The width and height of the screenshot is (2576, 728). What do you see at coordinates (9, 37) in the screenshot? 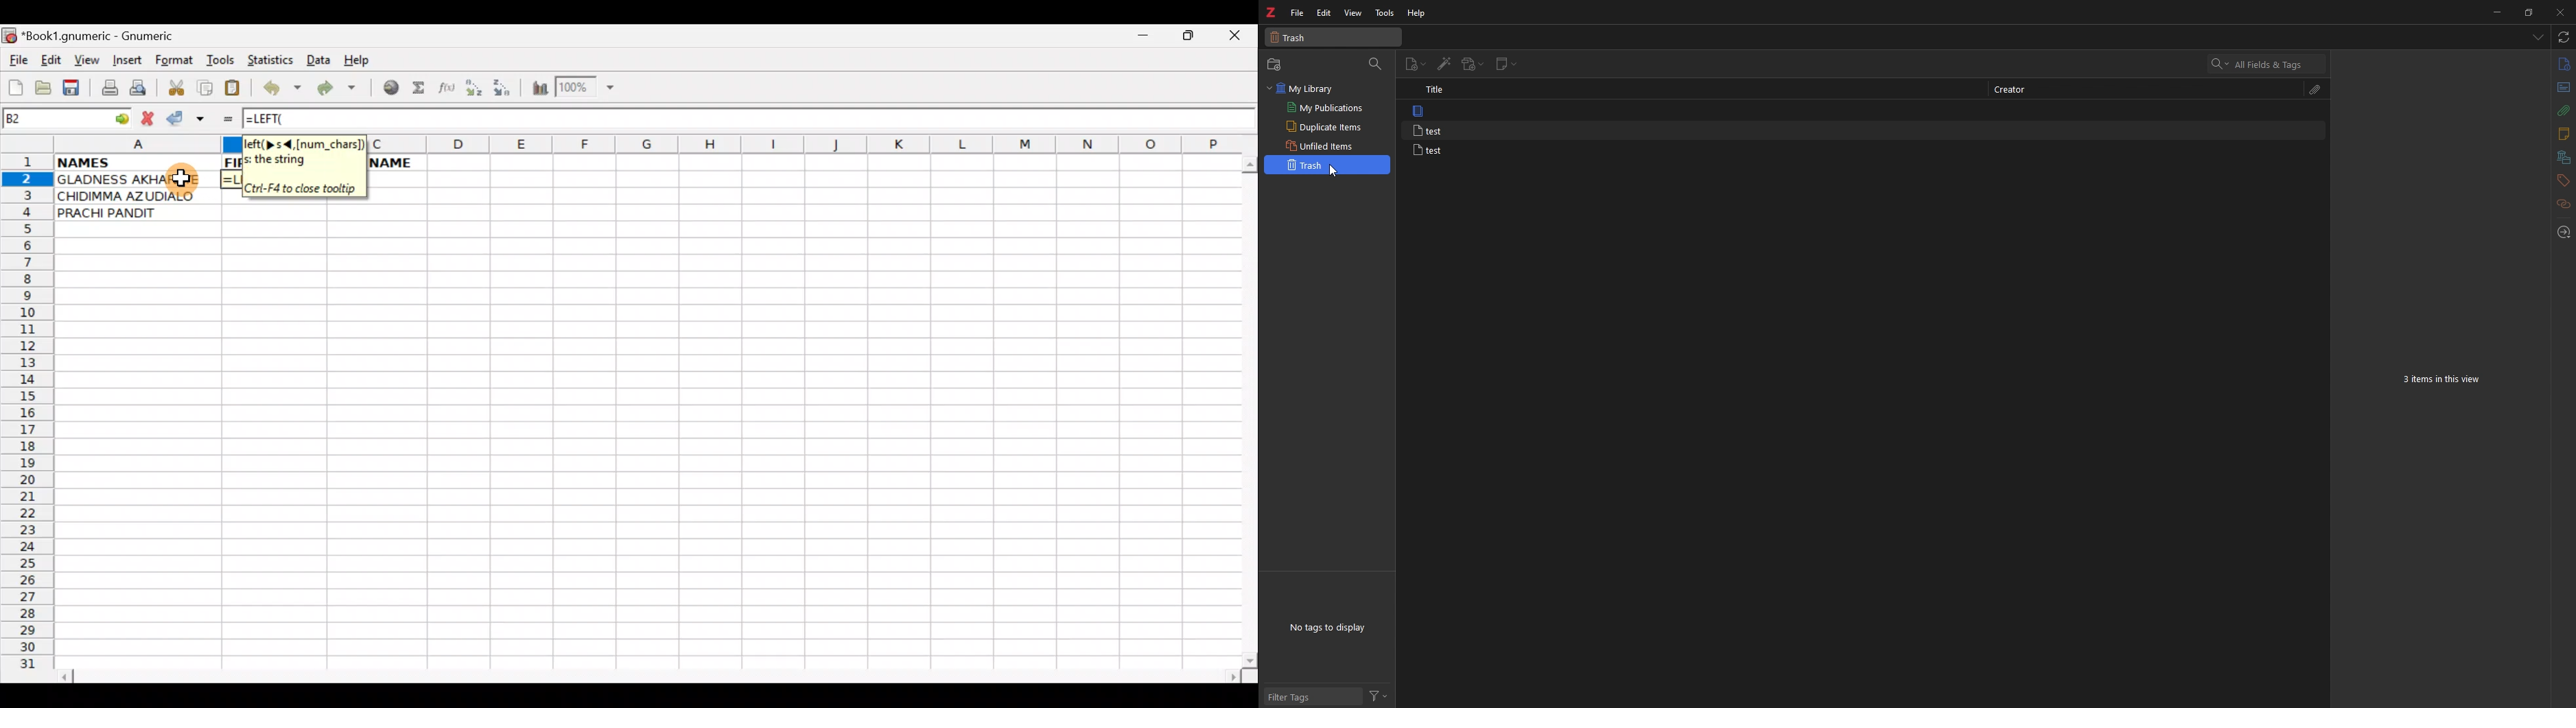
I see `Gnumeric logo` at bounding box center [9, 37].